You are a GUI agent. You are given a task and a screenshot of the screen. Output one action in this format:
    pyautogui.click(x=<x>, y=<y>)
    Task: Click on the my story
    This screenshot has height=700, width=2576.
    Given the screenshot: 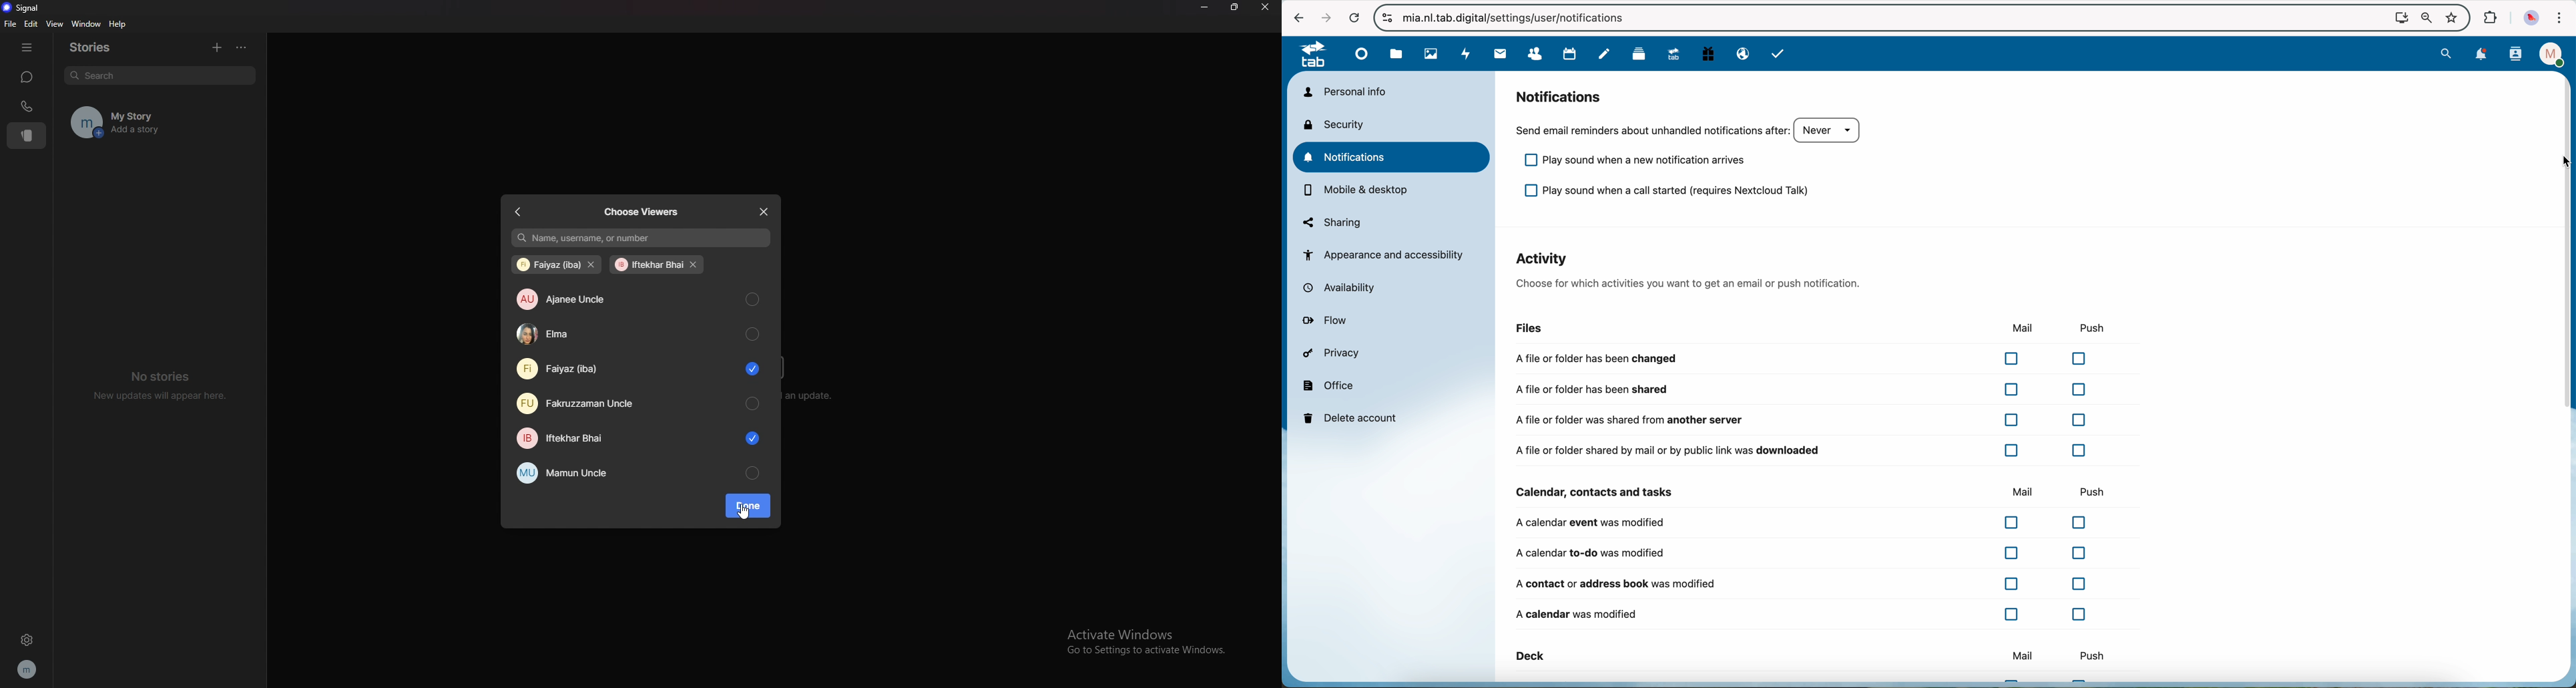 What is the action you would take?
    pyautogui.click(x=160, y=123)
    